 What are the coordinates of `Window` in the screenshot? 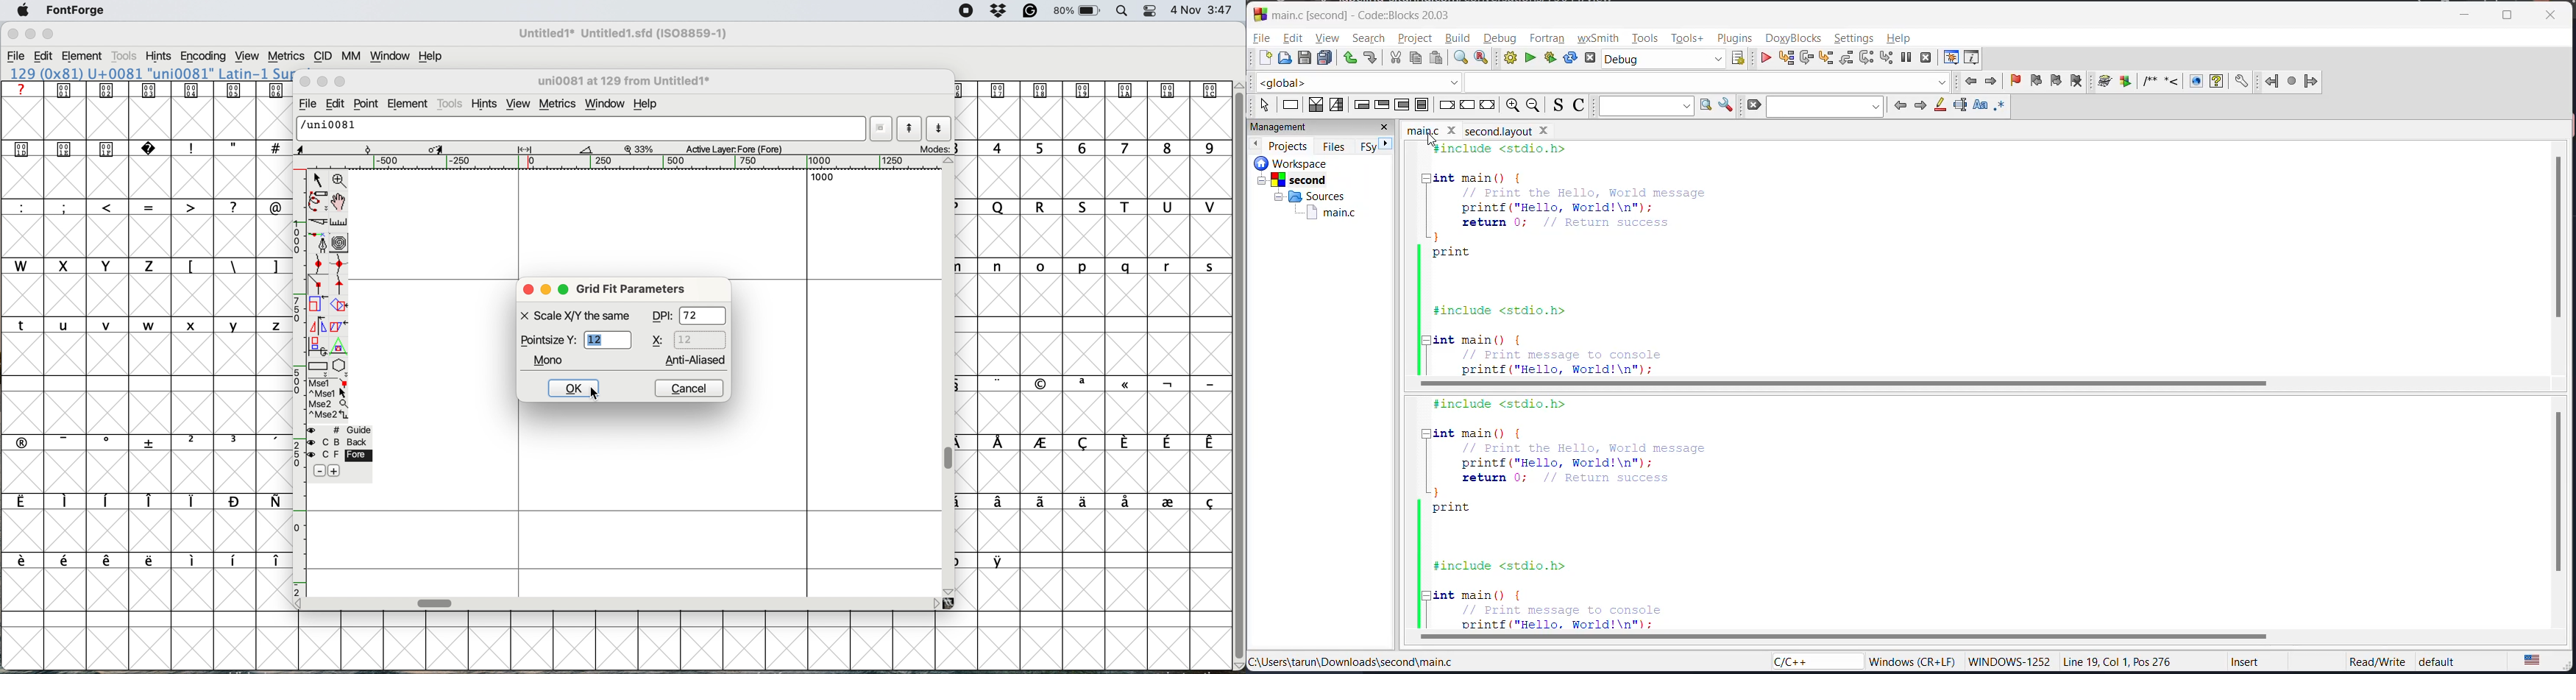 It's located at (390, 57).